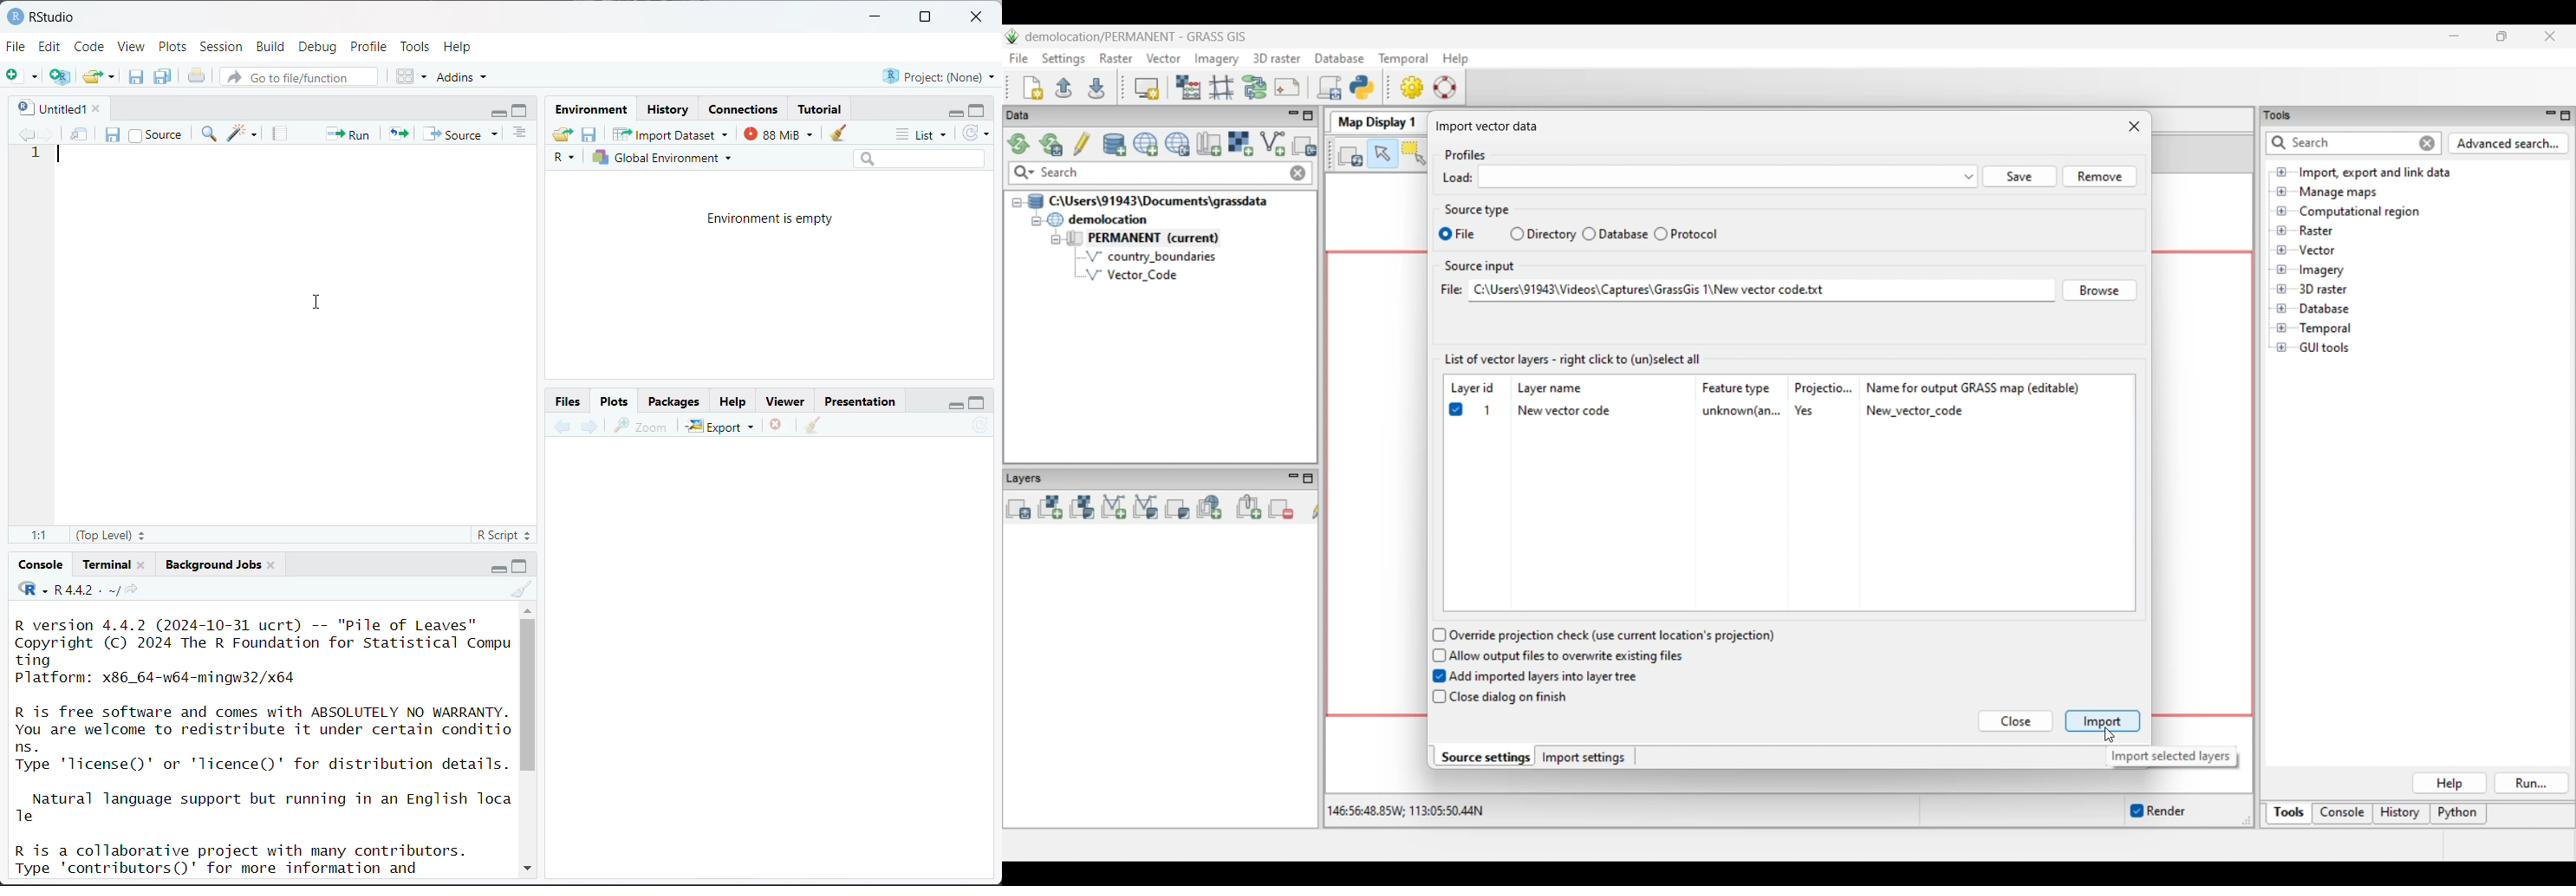 The width and height of the screenshot is (2576, 896). What do you see at coordinates (211, 135) in the screenshot?
I see `find/replace` at bounding box center [211, 135].